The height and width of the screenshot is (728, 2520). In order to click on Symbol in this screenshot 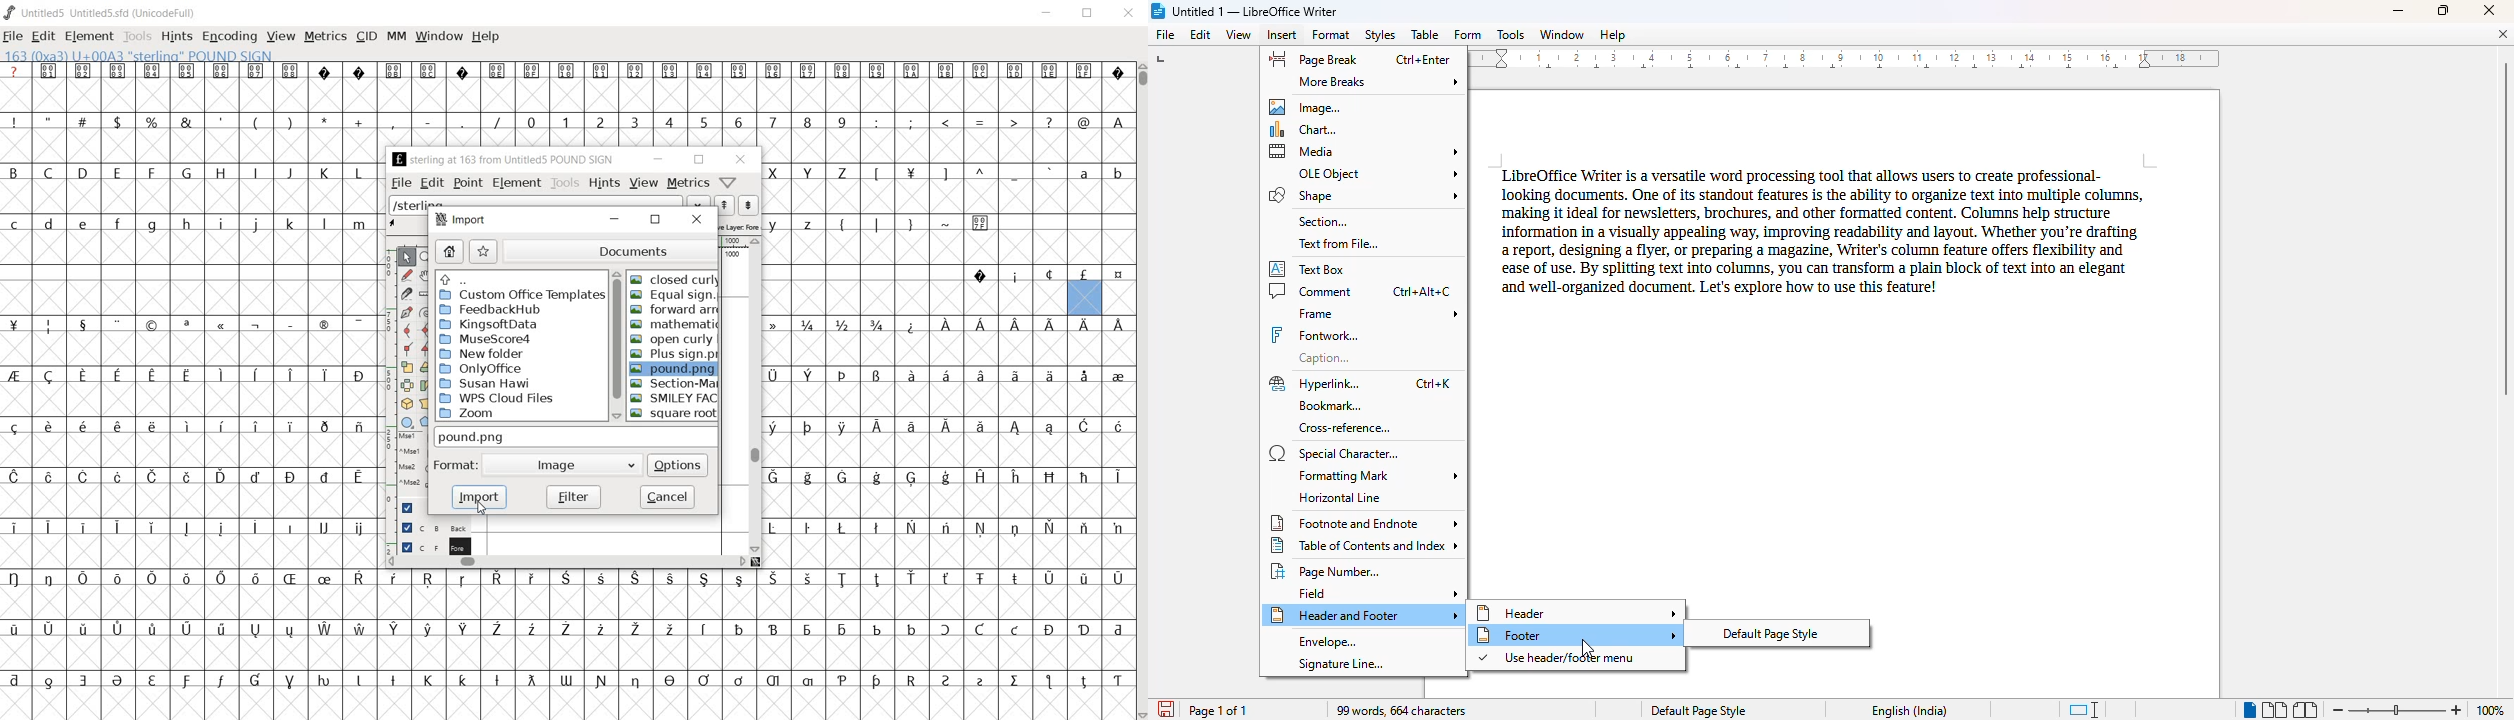, I will do `click(601, 681)`.